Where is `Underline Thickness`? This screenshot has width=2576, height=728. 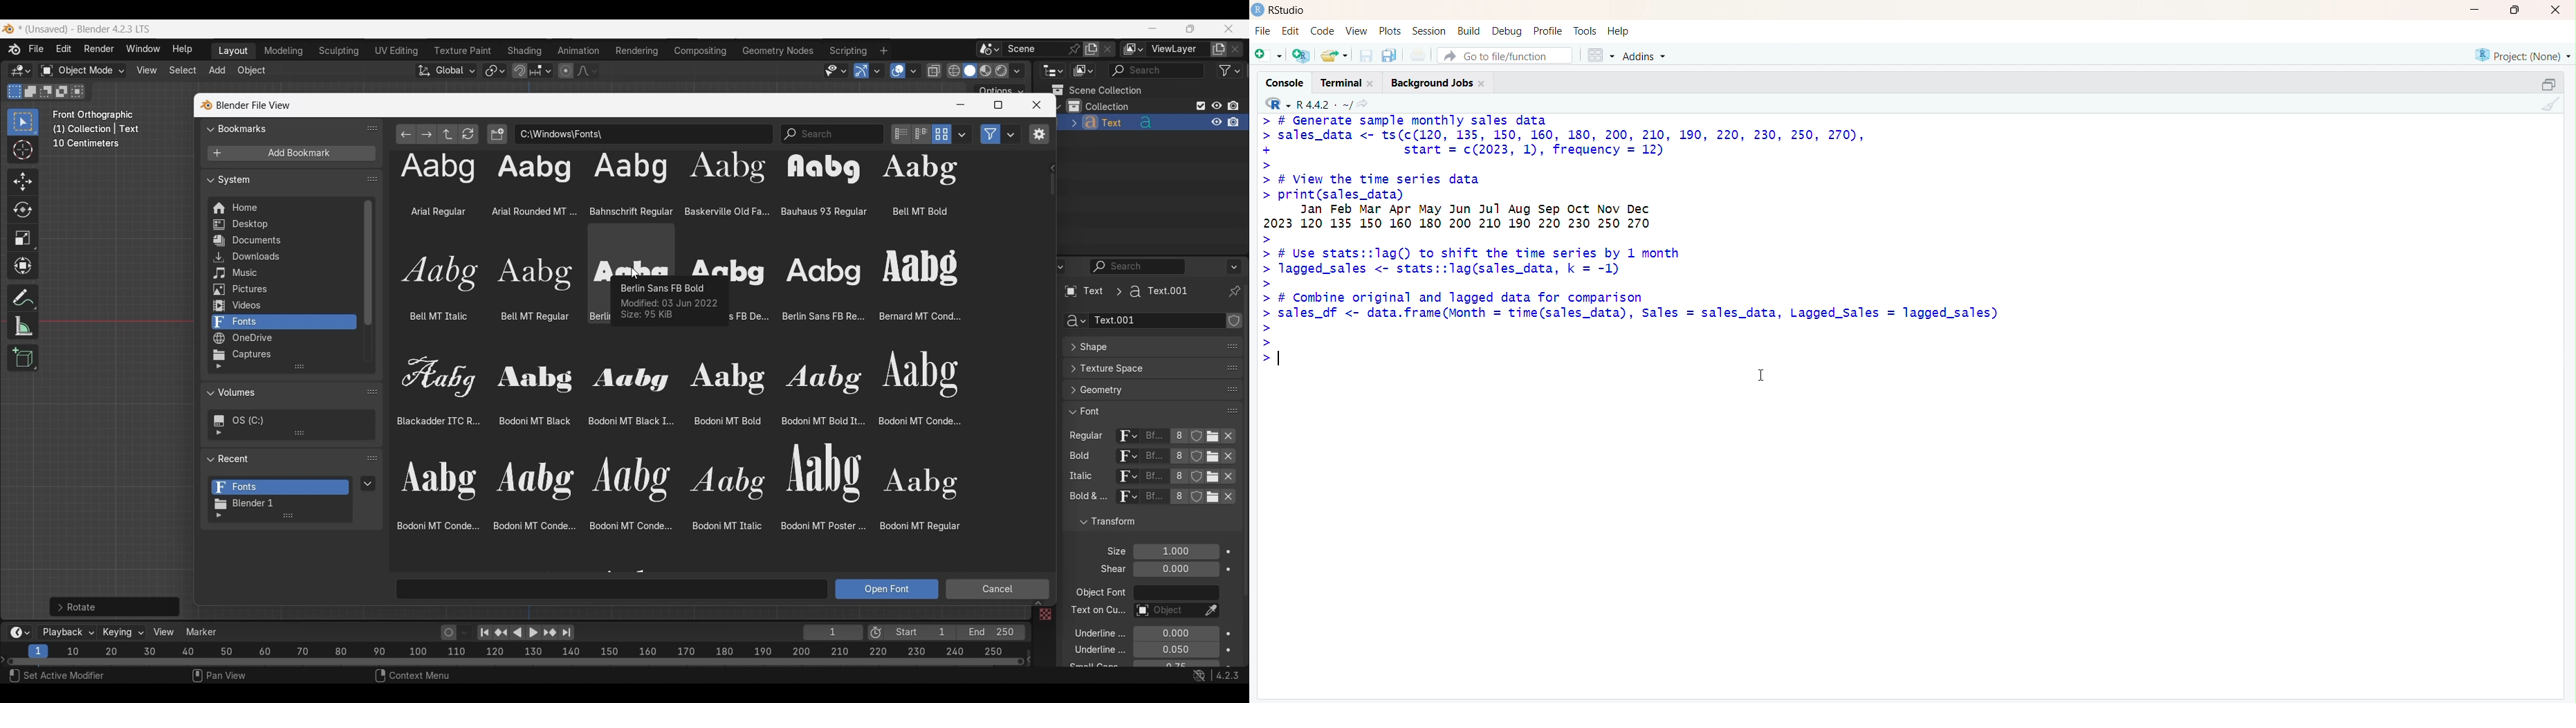
Underline Thickness is located at coordinates (1175, 650).